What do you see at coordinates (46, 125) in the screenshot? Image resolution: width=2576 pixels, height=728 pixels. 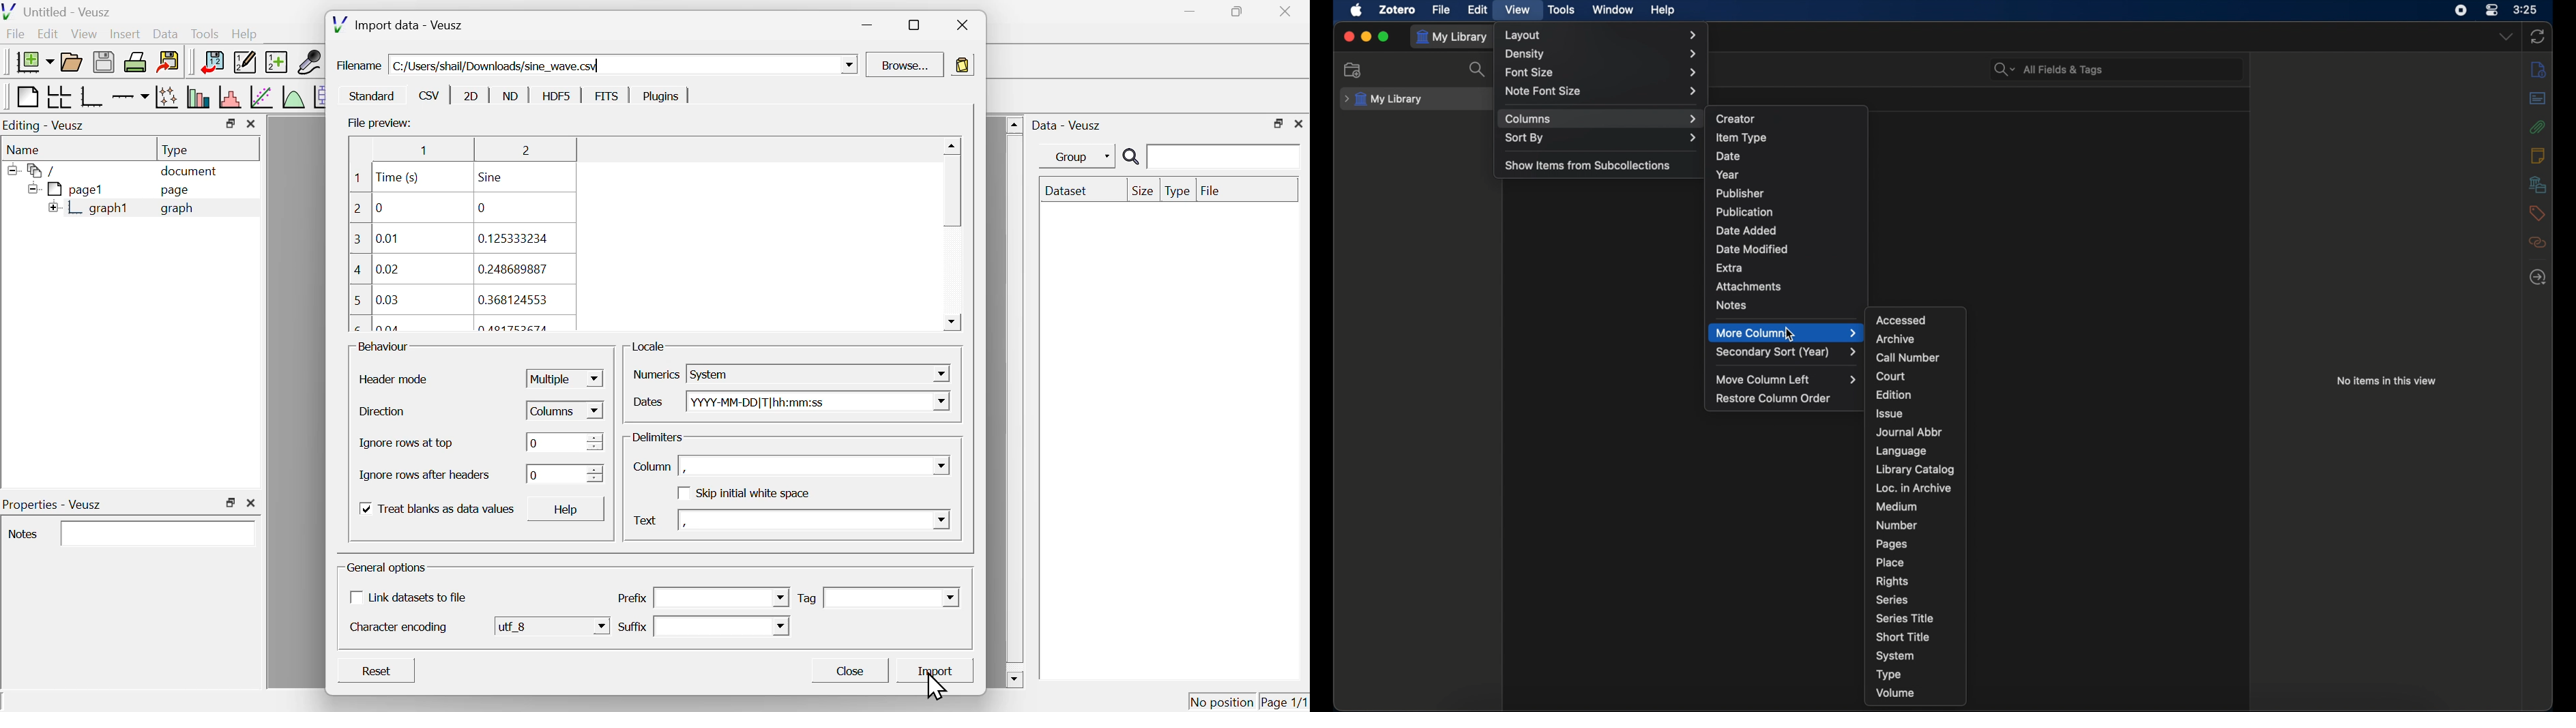 I see `Editing Veusz` at bounding box center [46, 125].